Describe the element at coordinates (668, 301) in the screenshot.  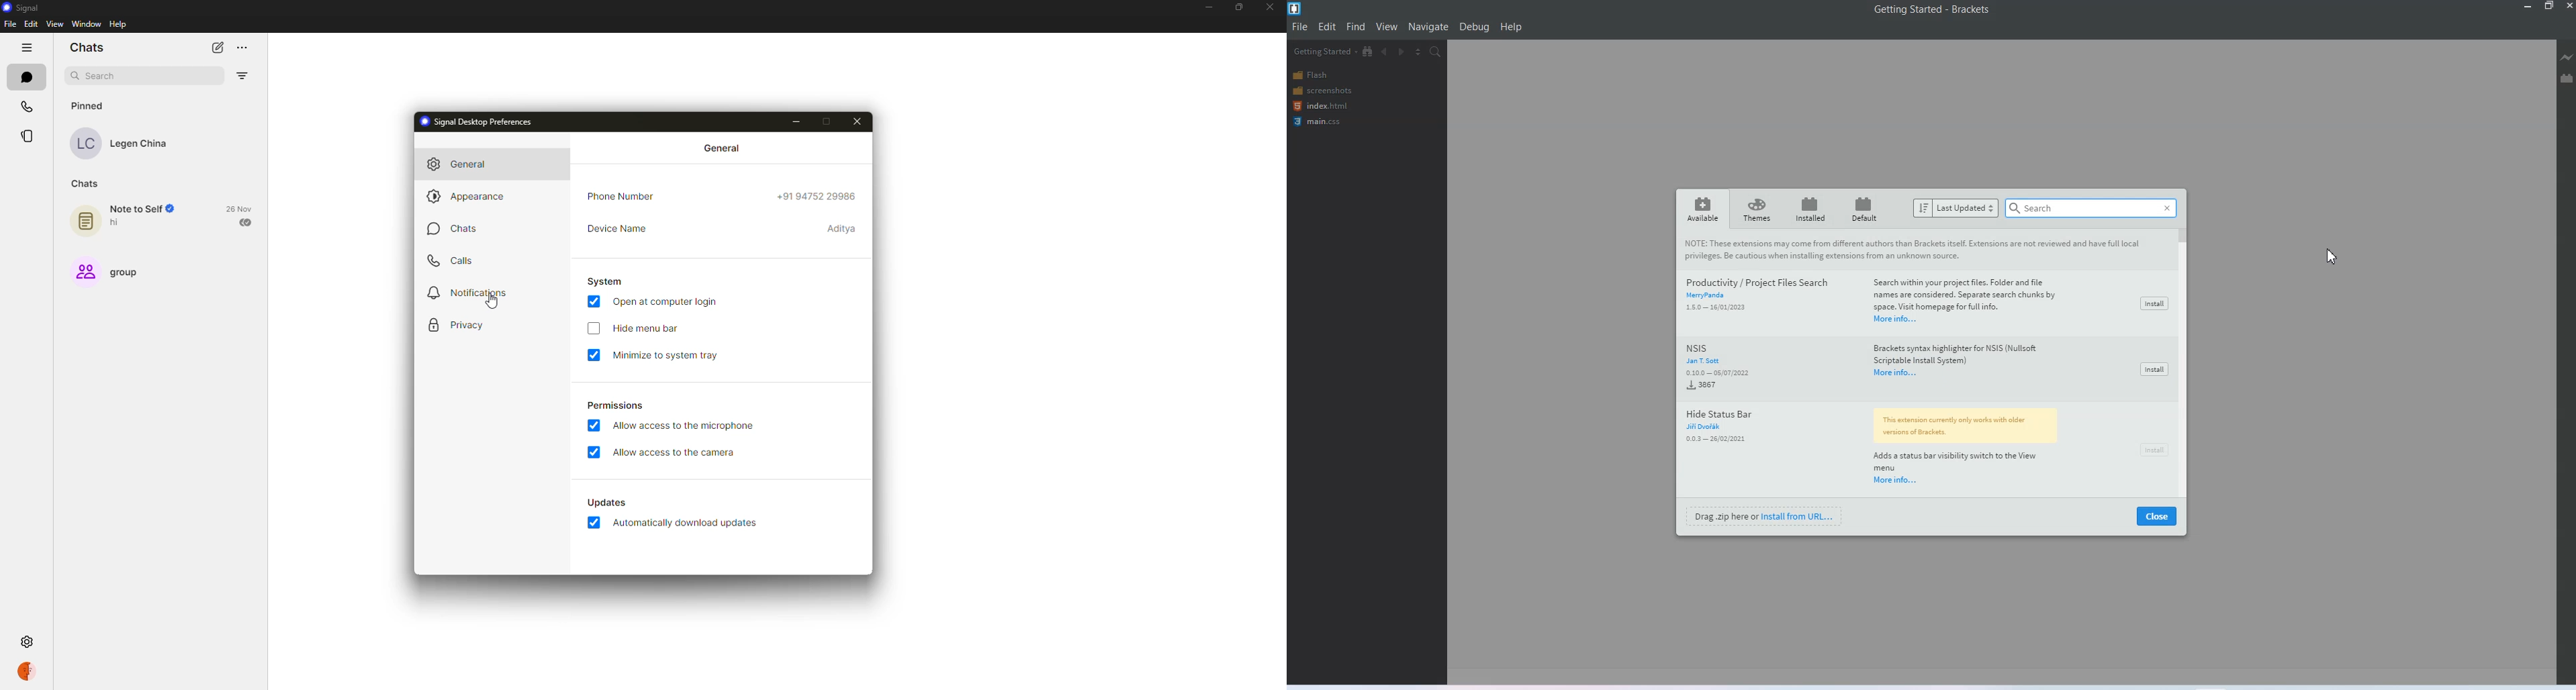
I see `open at login` at that location.